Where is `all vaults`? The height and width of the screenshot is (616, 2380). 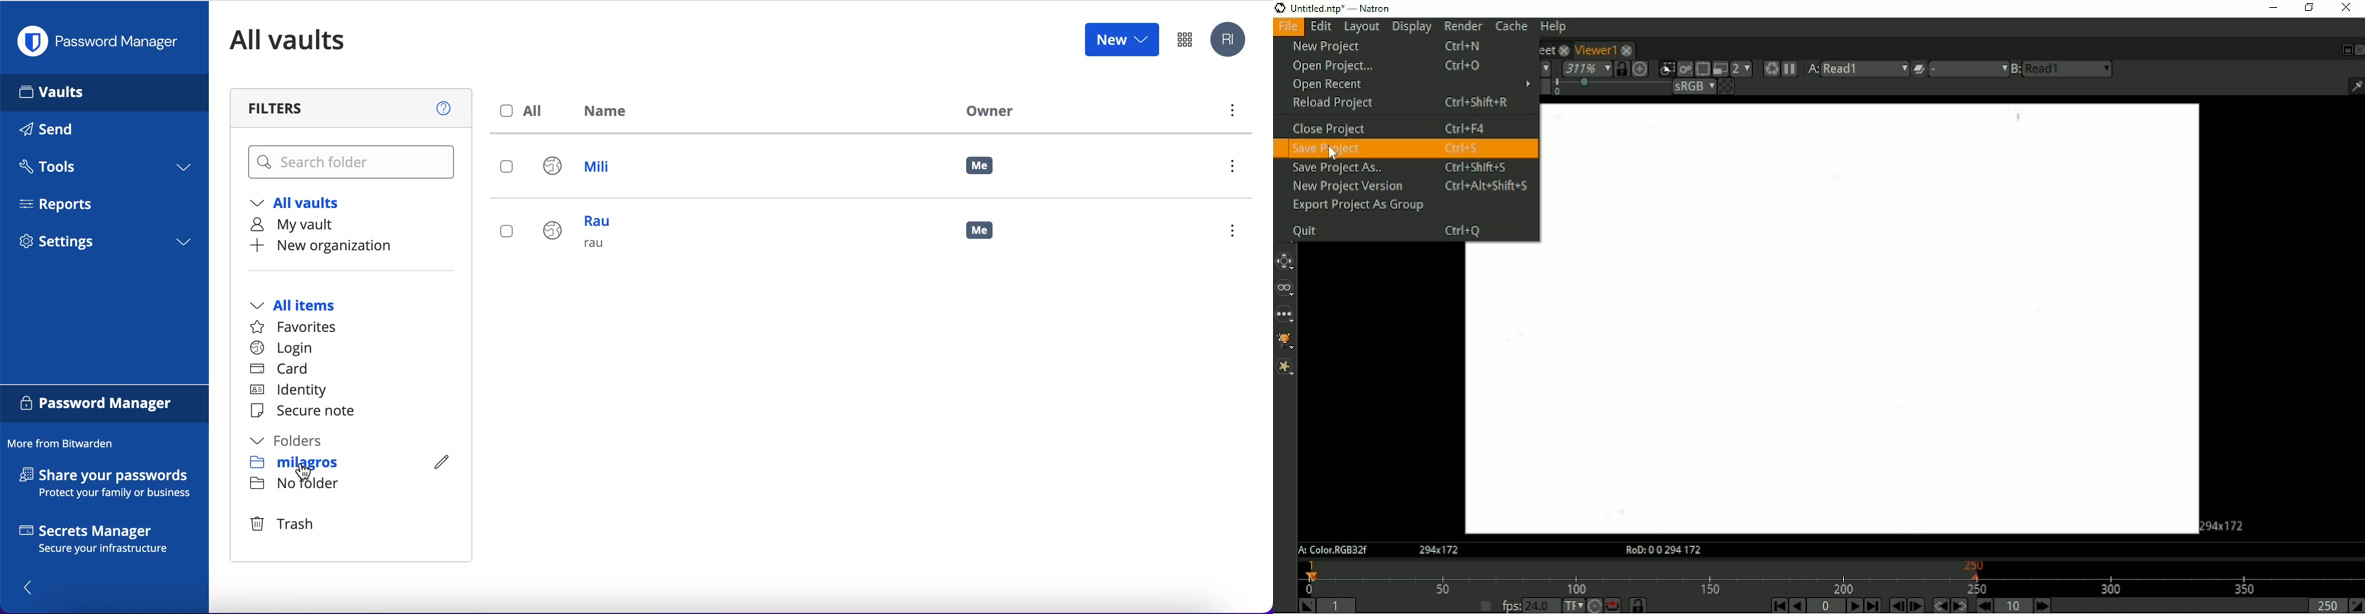
all vaults is located at coordinates (303, 40).